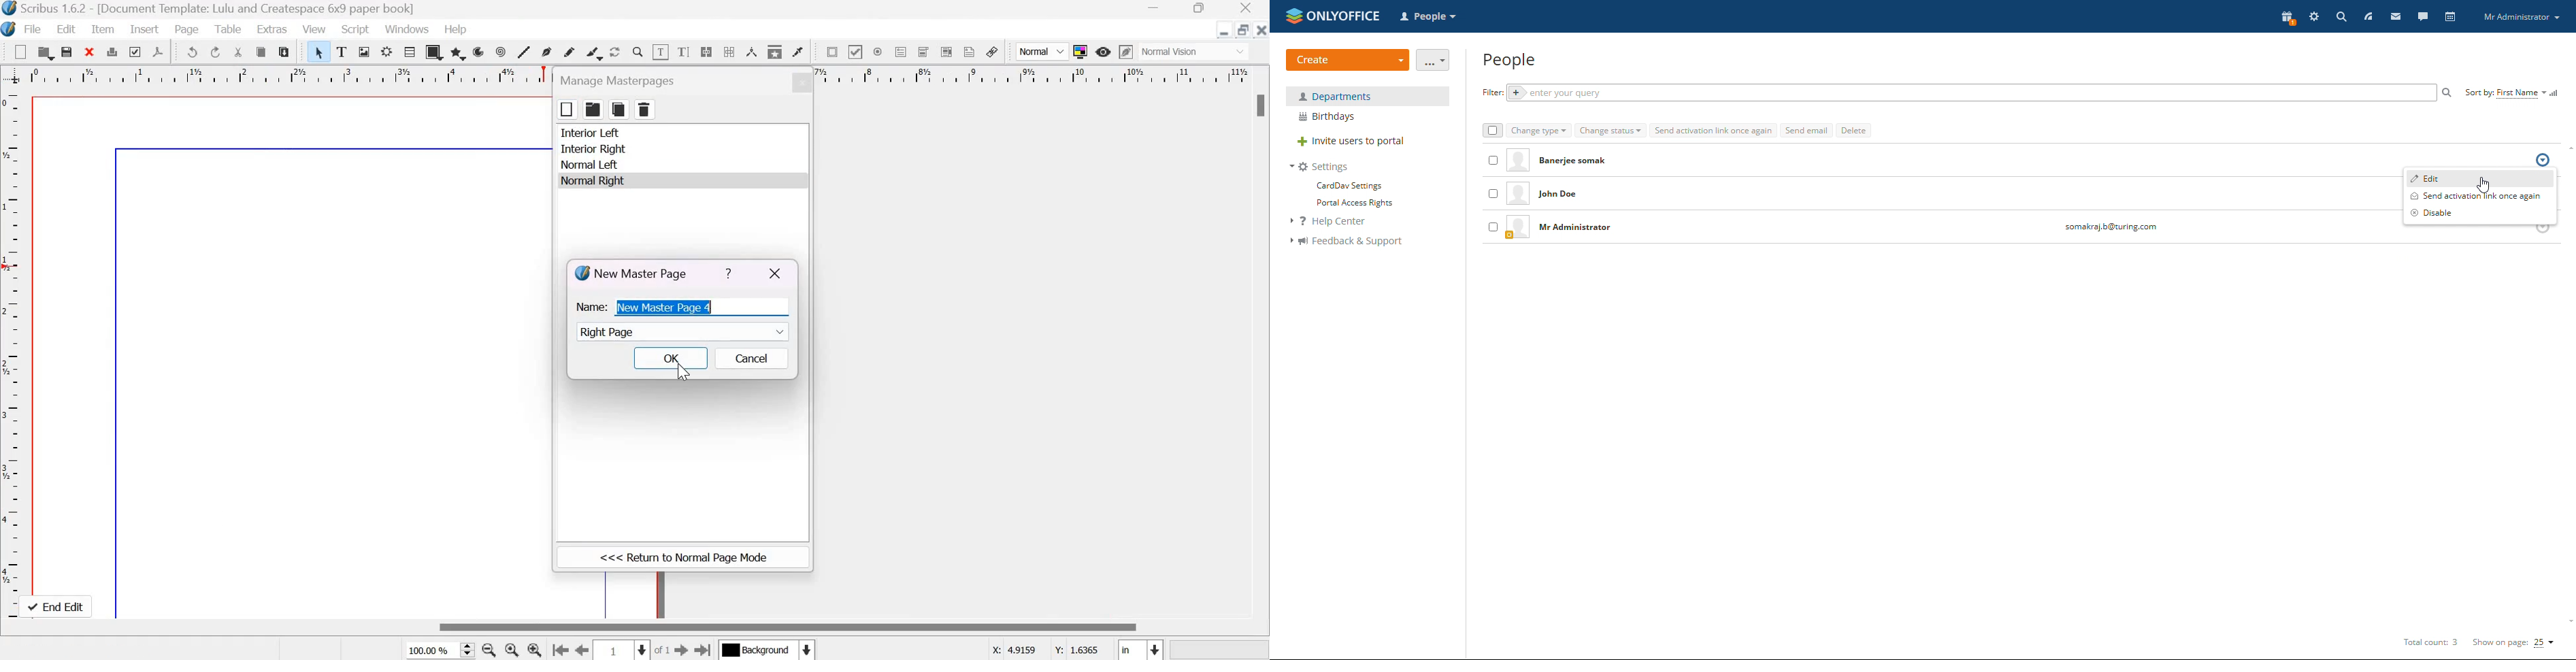 Image resolution: width=2576 pixels, height=672 pixels. I want to click on Minimize, so click(1152, 7).